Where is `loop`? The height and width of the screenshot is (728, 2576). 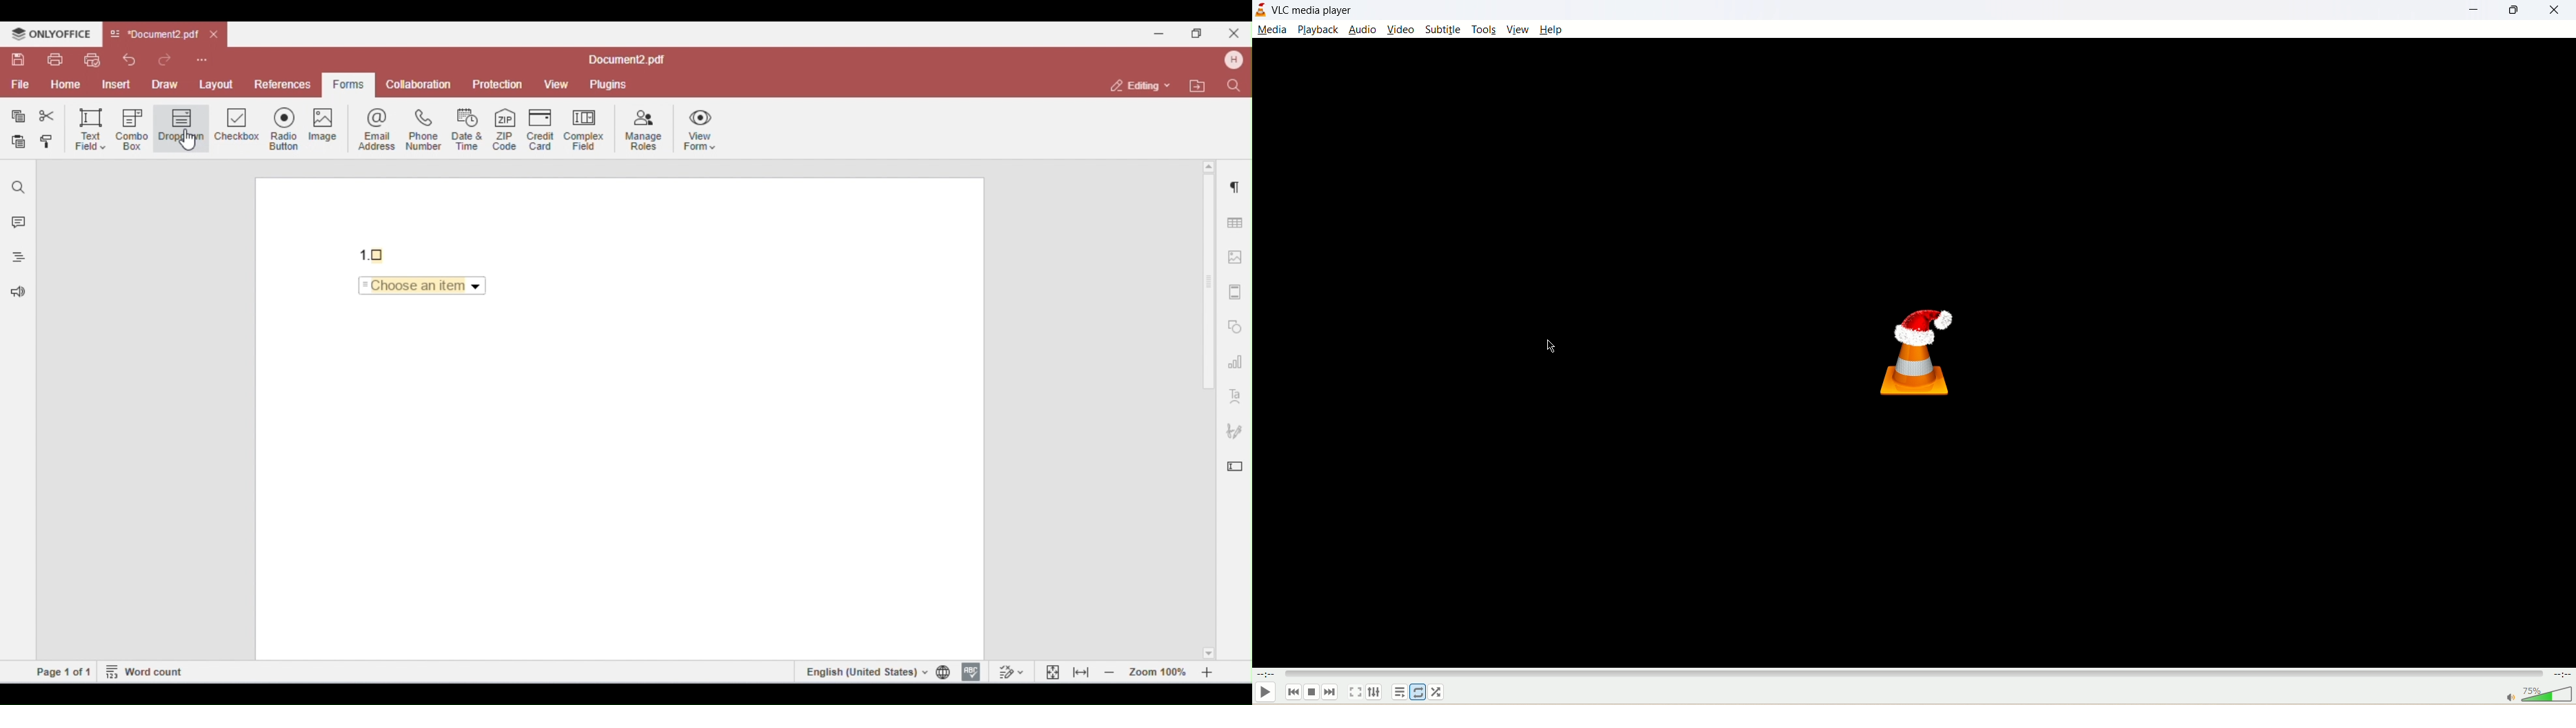
loop is located at coordinates (1417, 691).